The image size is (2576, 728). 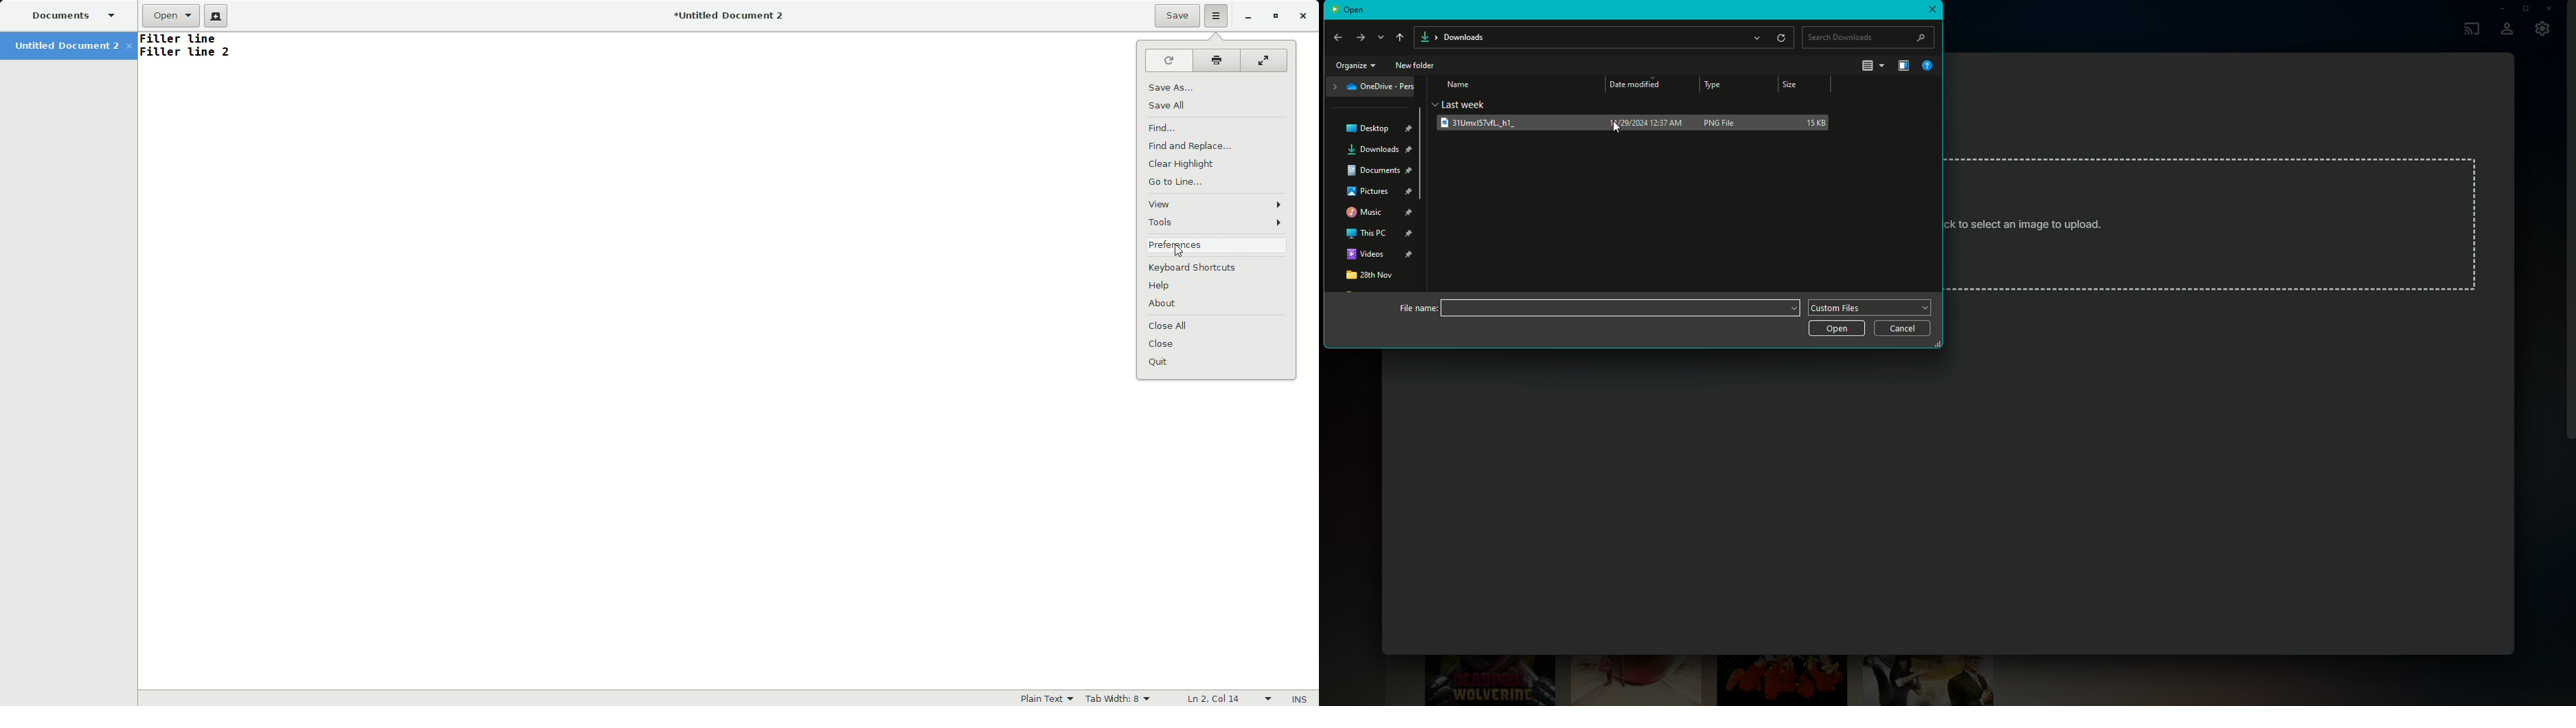 I want to click on File type, so click(x=1872, y=307).